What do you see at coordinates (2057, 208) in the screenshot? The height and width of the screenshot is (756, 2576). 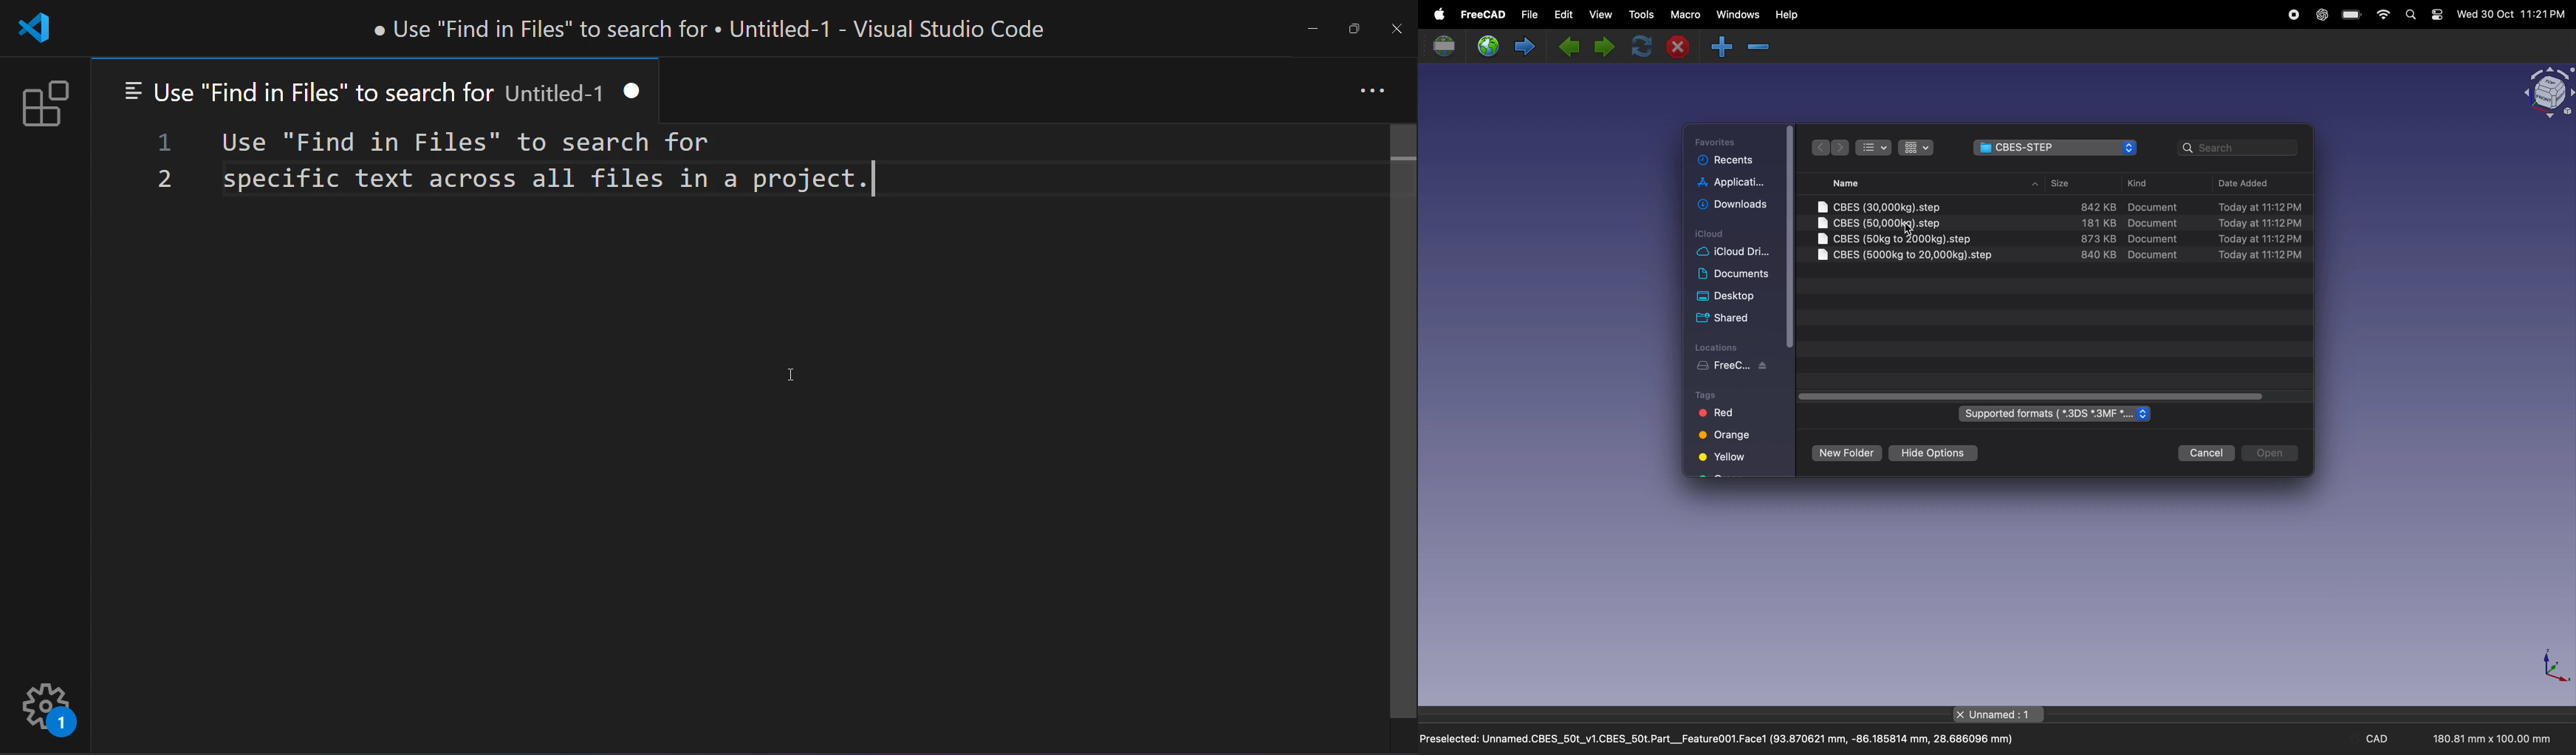 I see `step file 1` at bounding box center [2057, 208].